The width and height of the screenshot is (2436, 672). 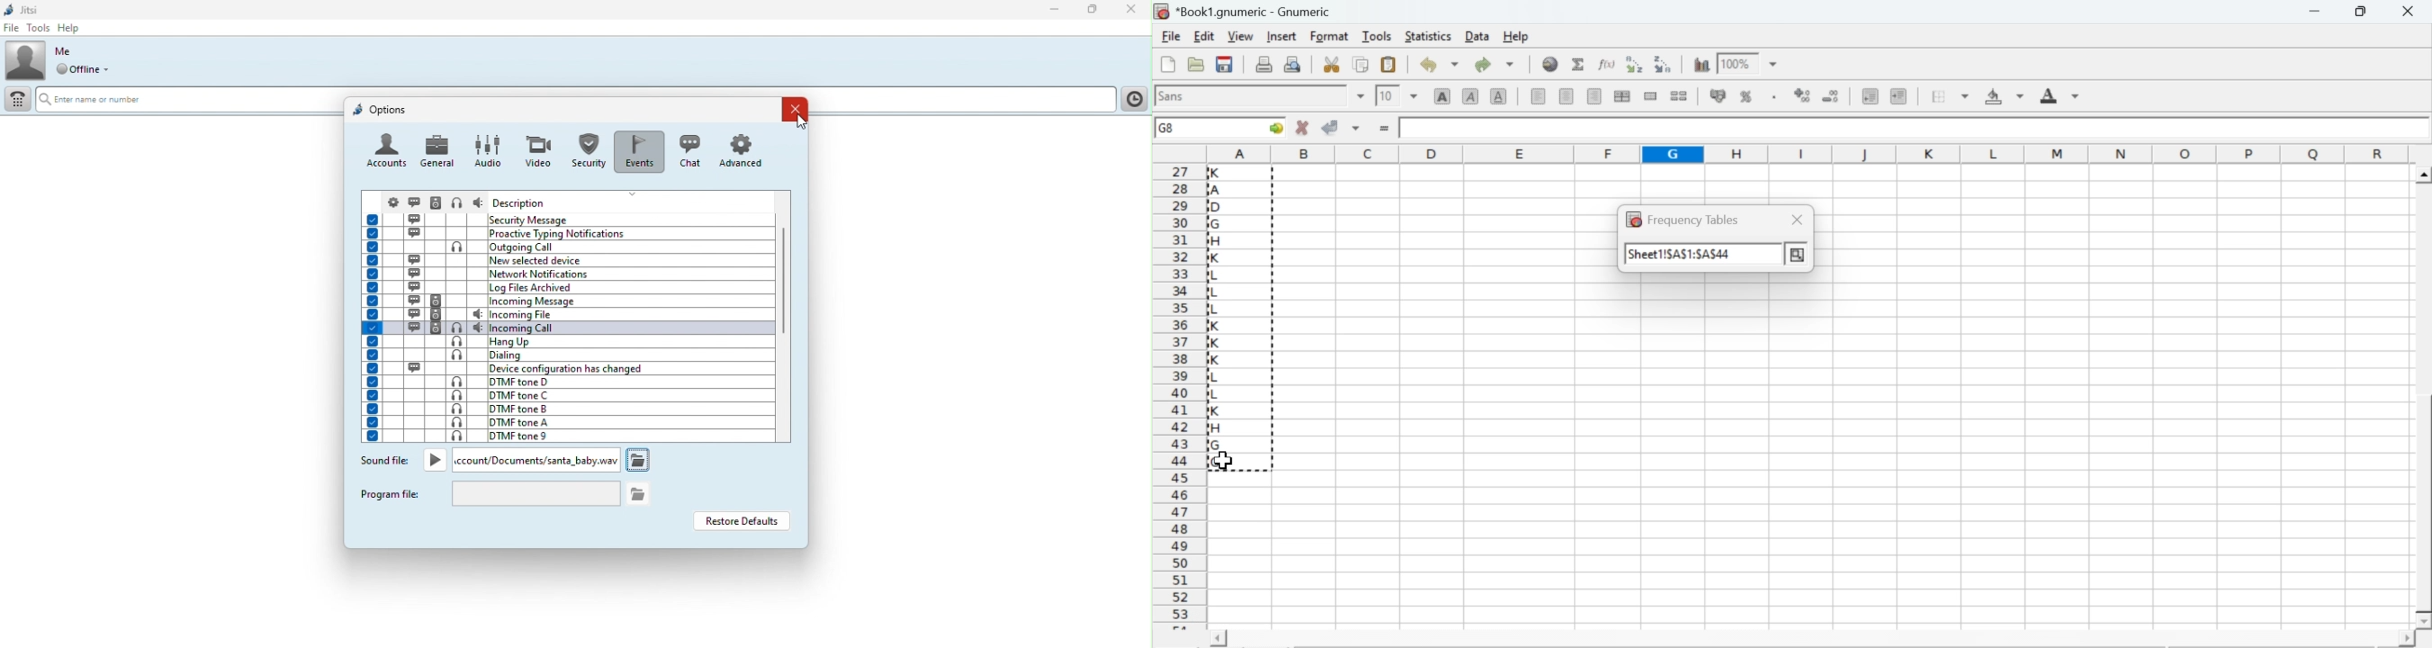 What do you see at coordinates (563, 436) in the screenshot?
I see `DTMF tone 9` at bounding box center [563, 436].